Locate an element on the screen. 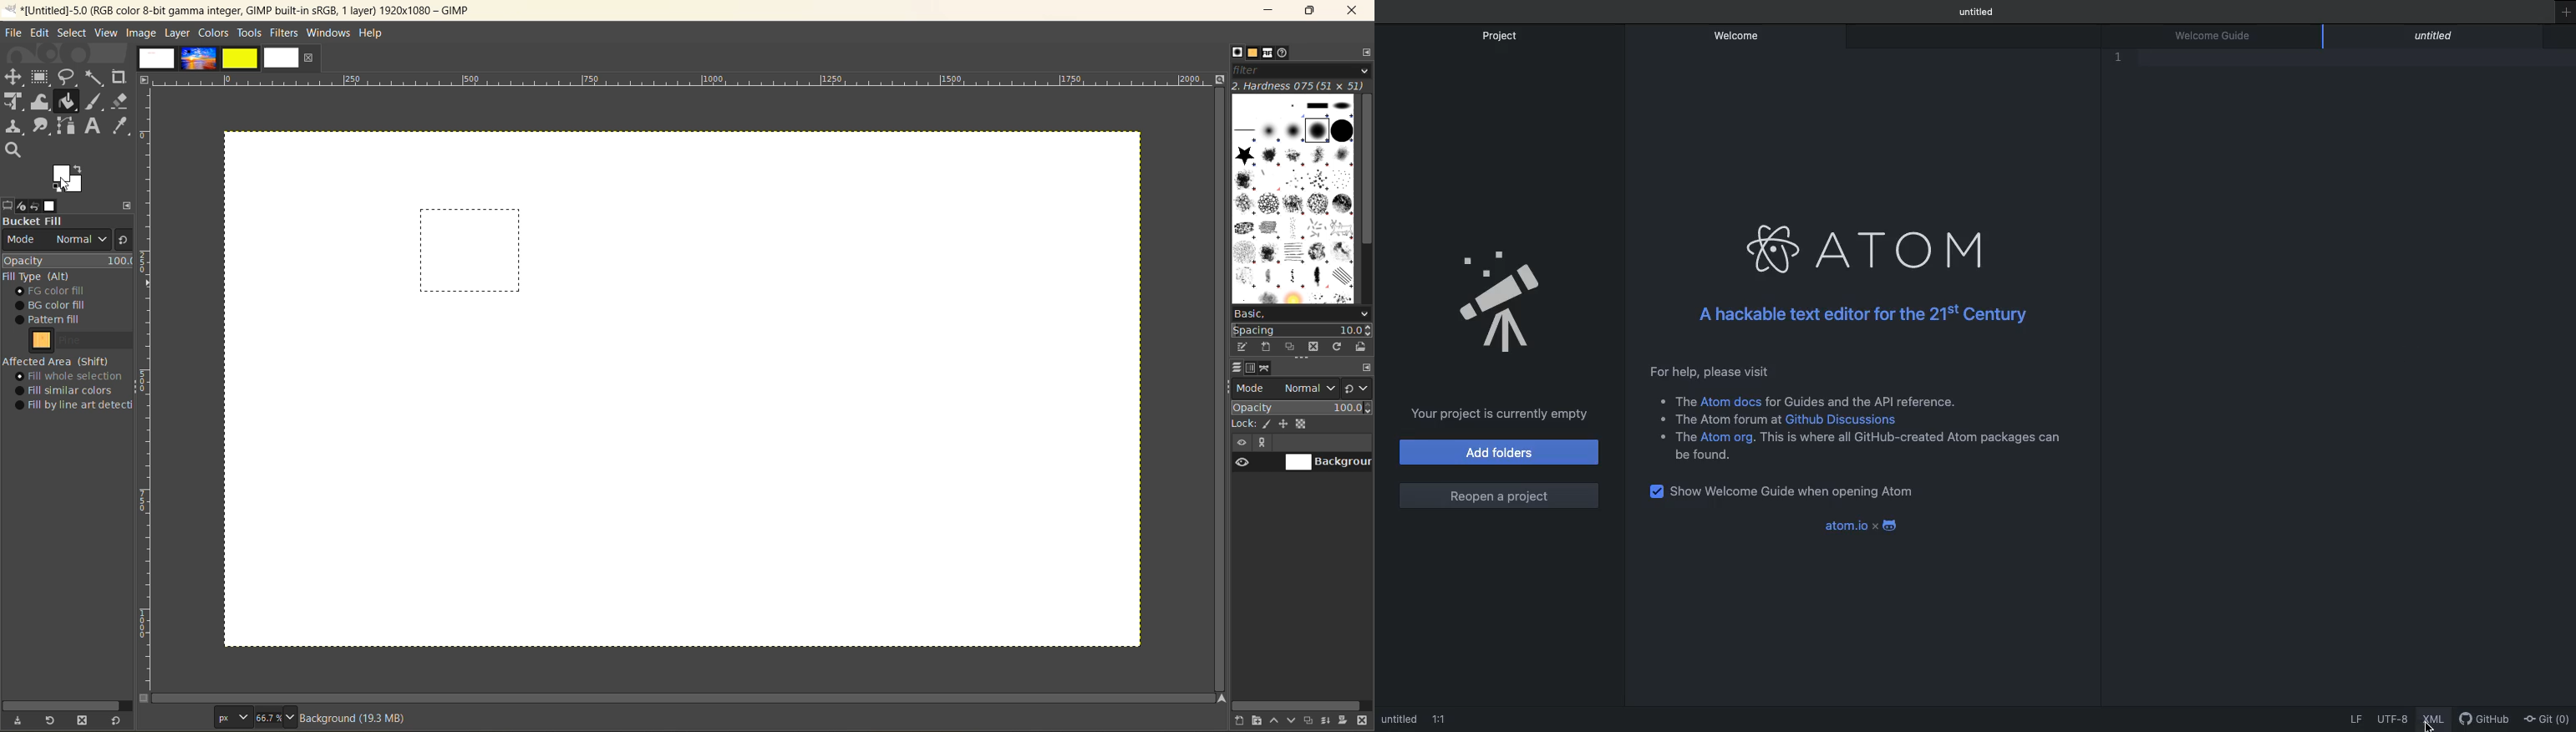 Image resolution: width=2576 pixels, height=756 pixels. Atom is located at coordinates (1863, 249).